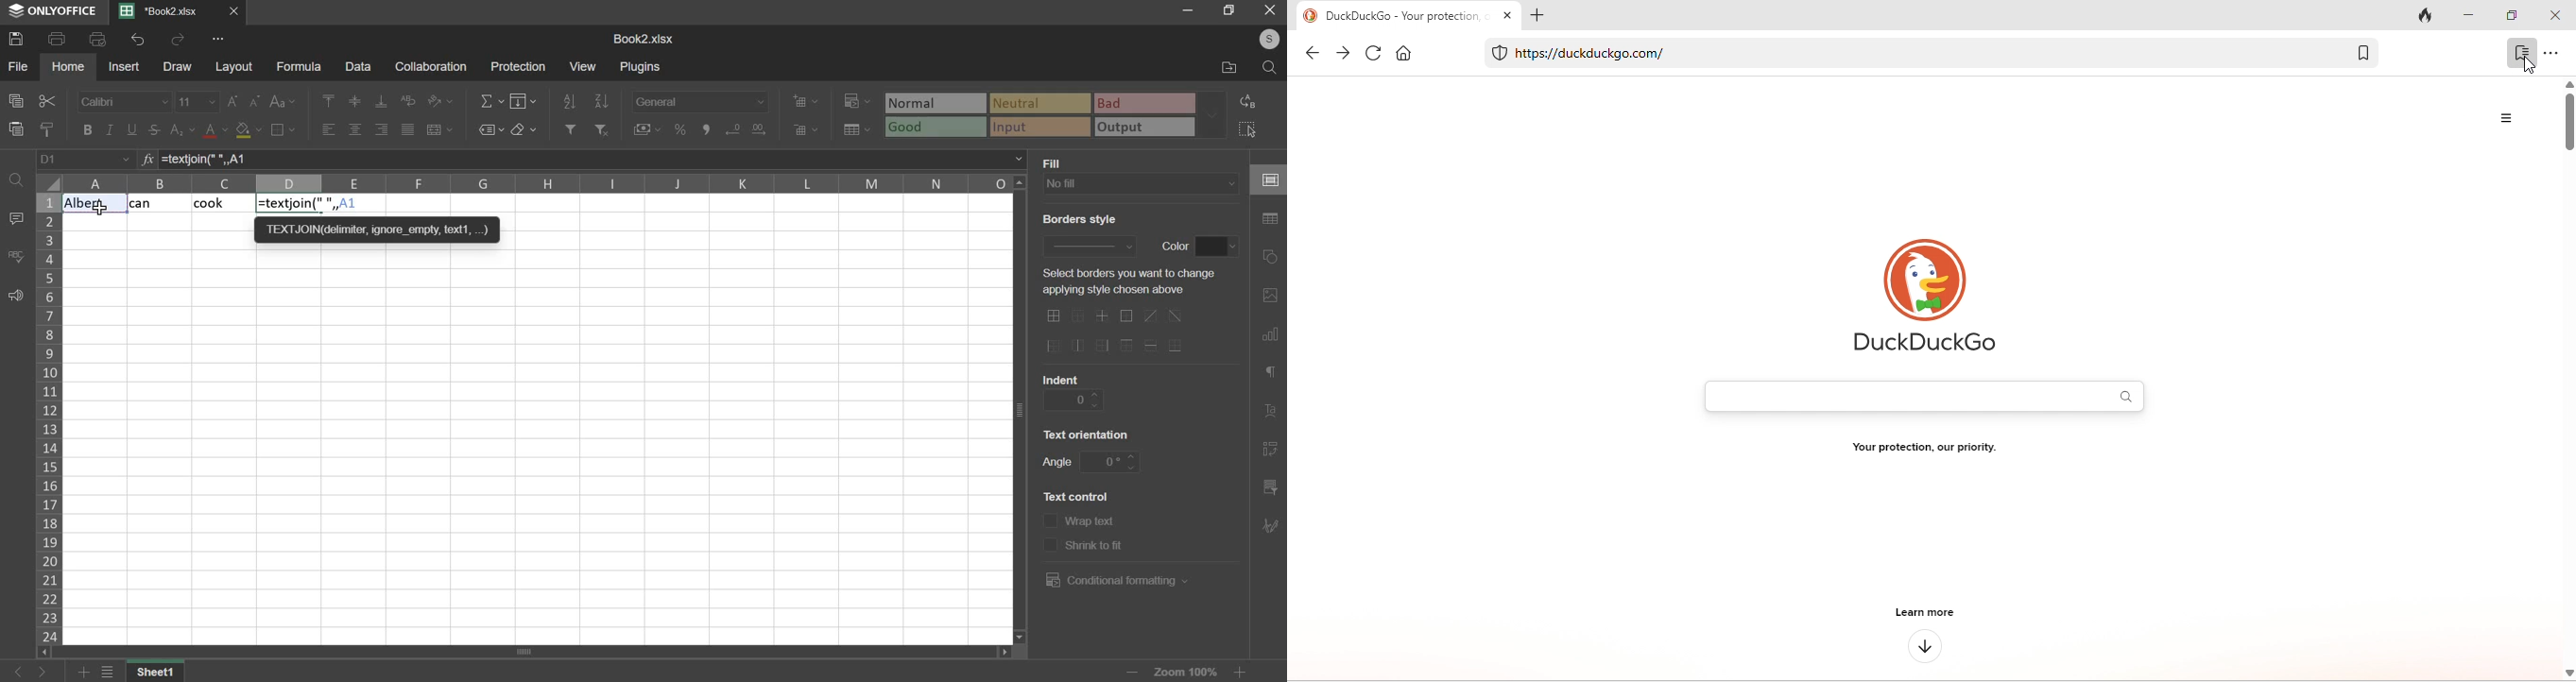 This screenshot has width=2576, height=700. What do you see at coordinates (1078, 219) in the screenshot?
I see `text` at bounding box center [1078, 219].